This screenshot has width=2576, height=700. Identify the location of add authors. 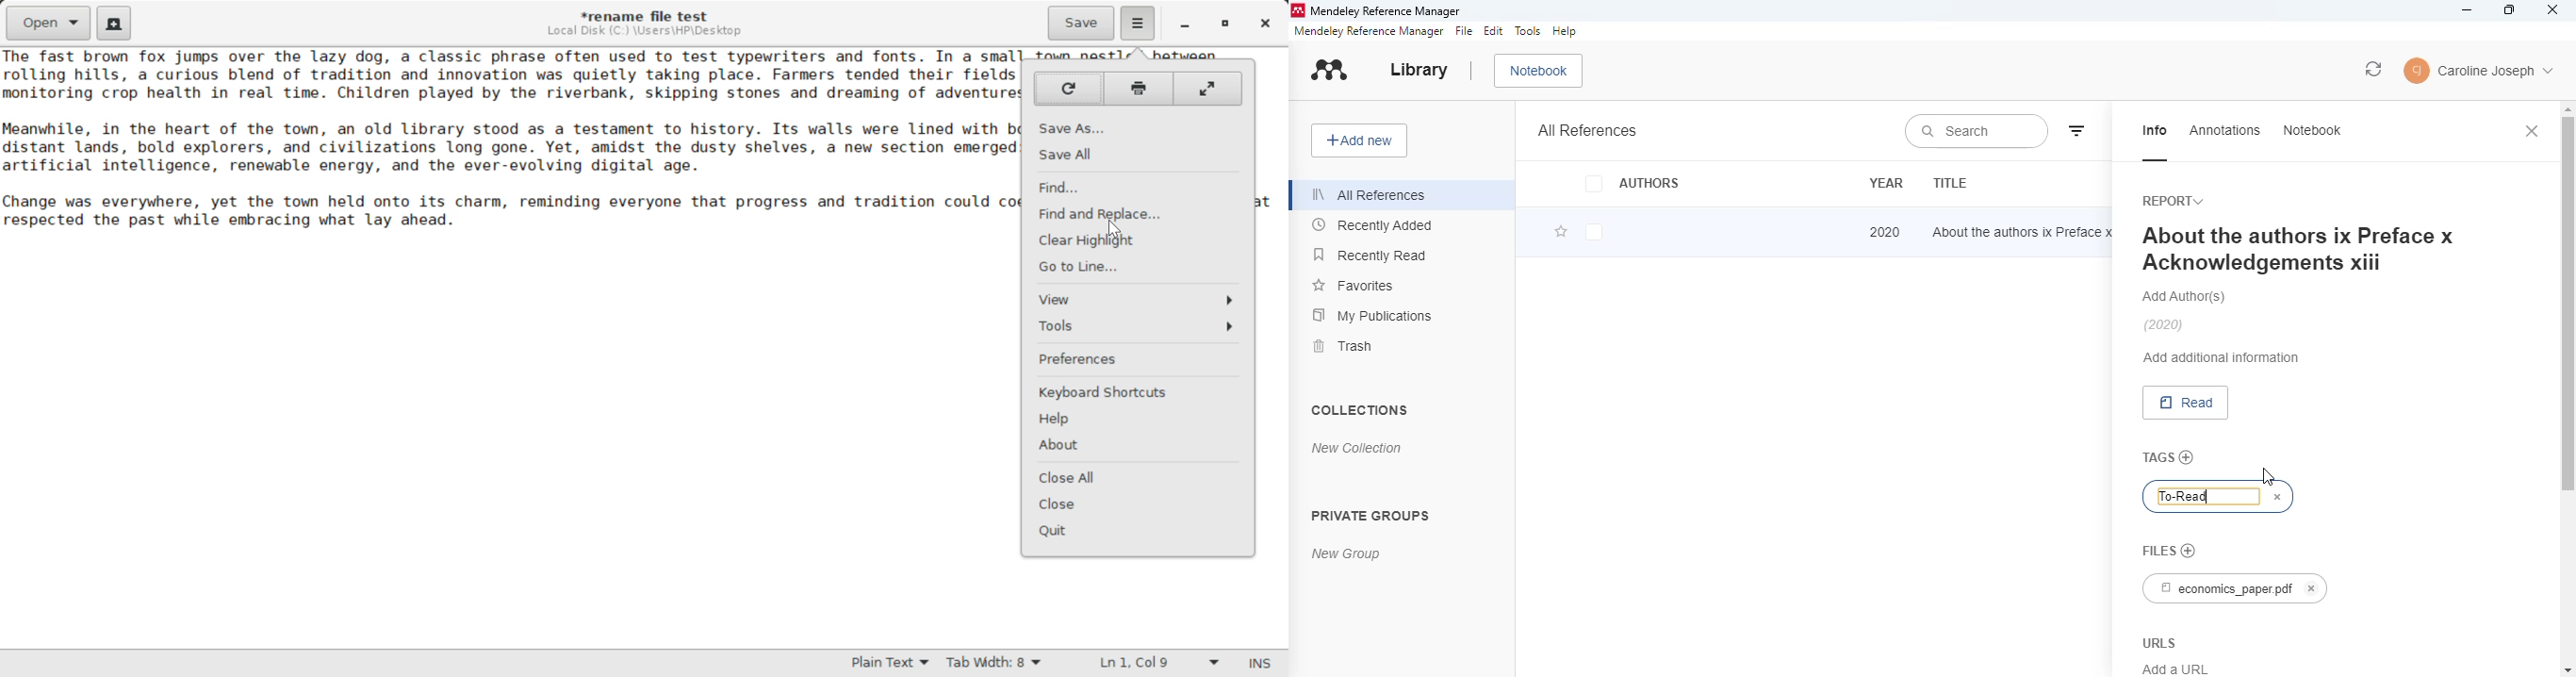
(2185, 296).